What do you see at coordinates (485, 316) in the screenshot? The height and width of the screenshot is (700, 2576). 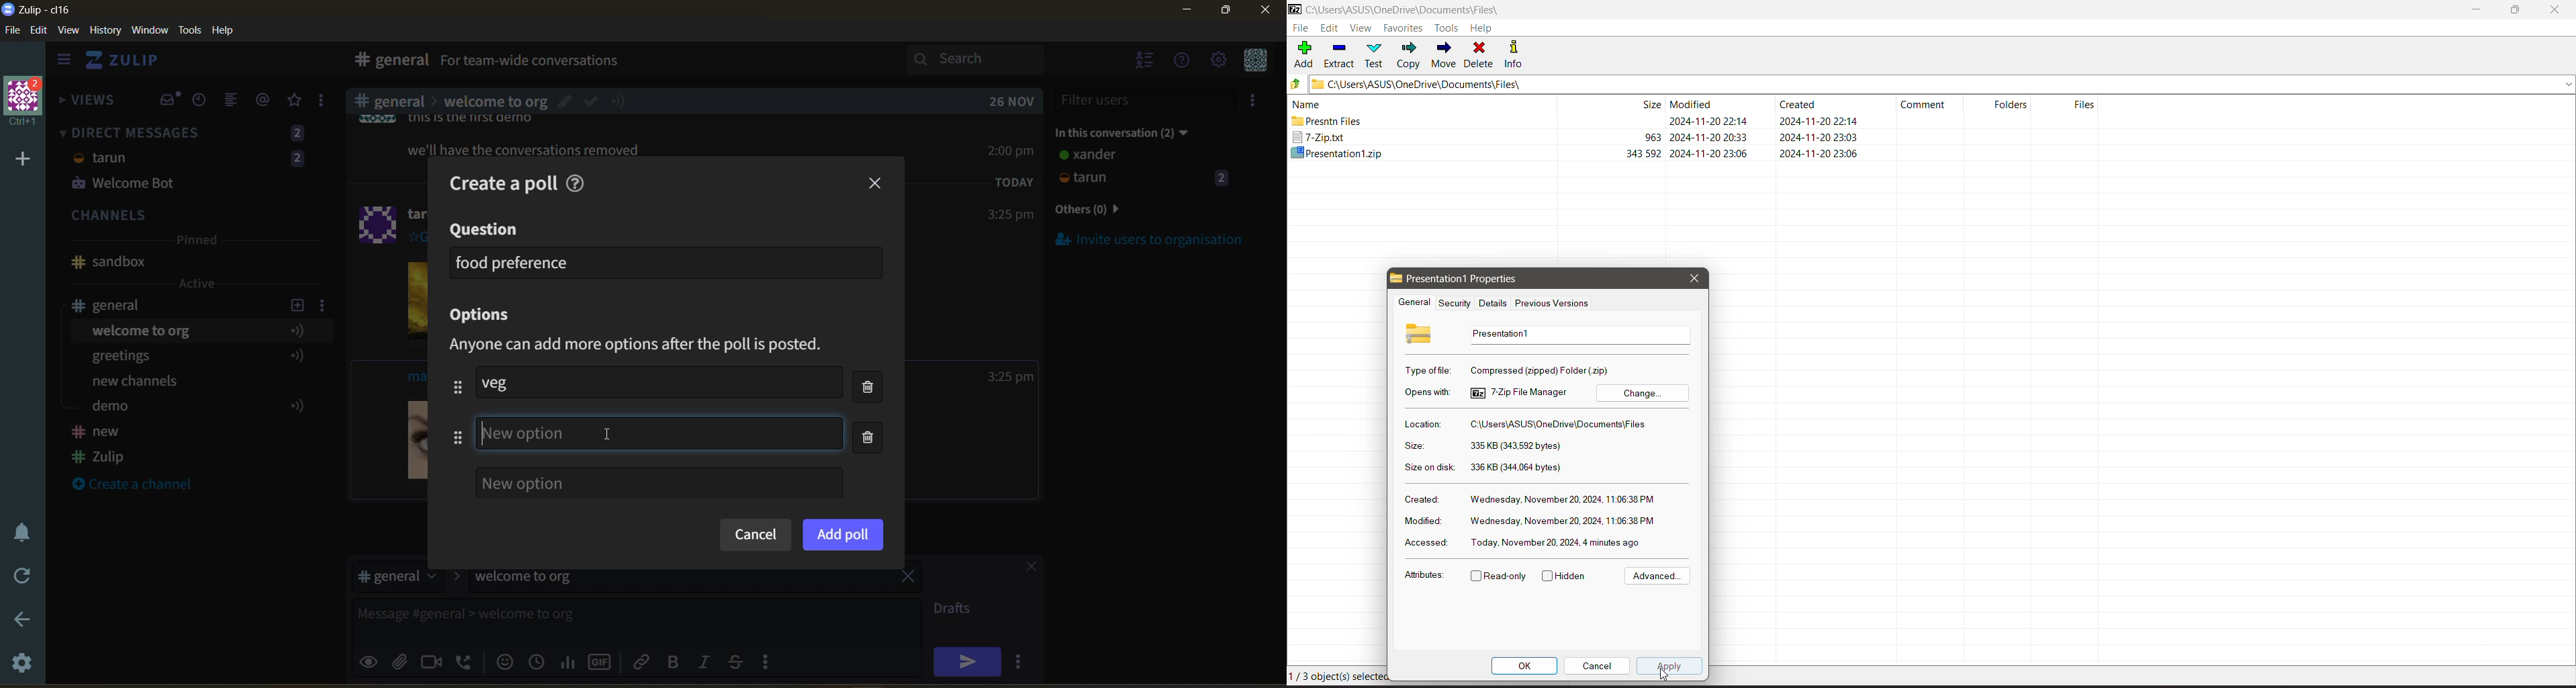 I see `options` at bounding box center [485, 316].